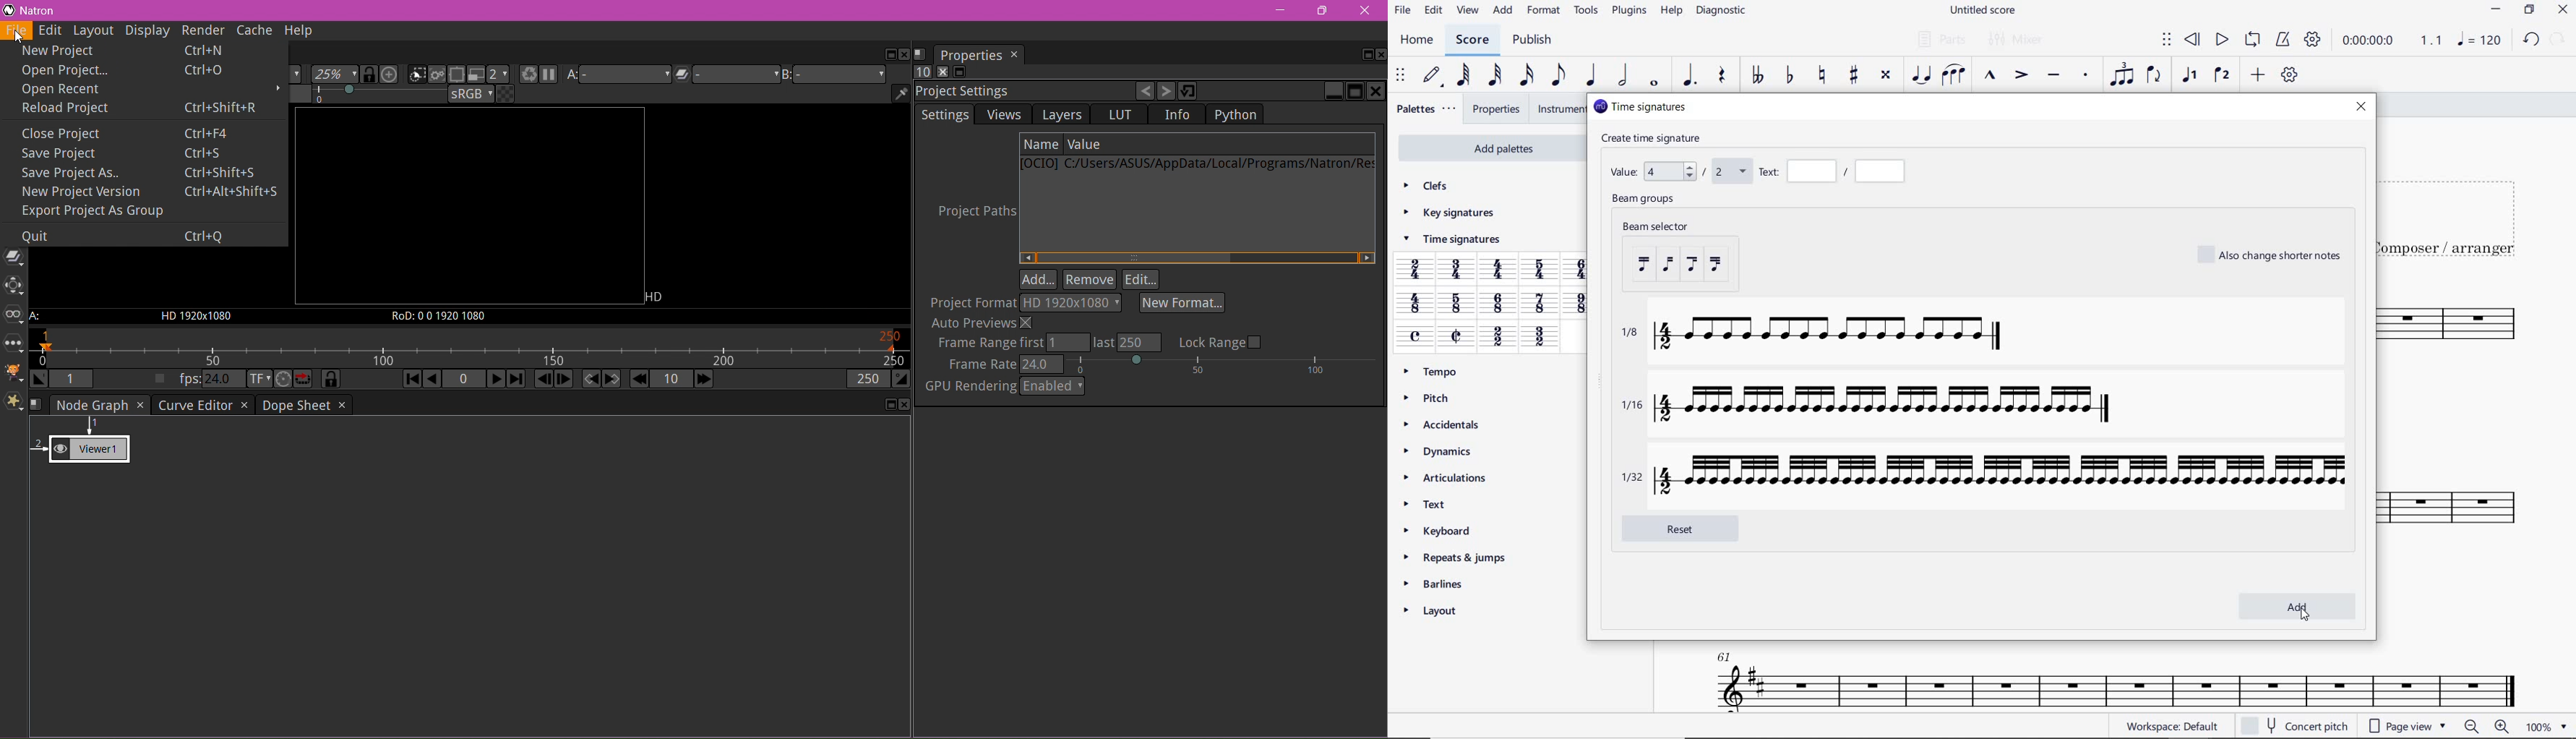 The width and height of the screenshot is (2576, 756). What do you see at coordinates (1443, 423) in the screenshot?
I see `ACCIDENTALS` at bounding box center [1443, 423].